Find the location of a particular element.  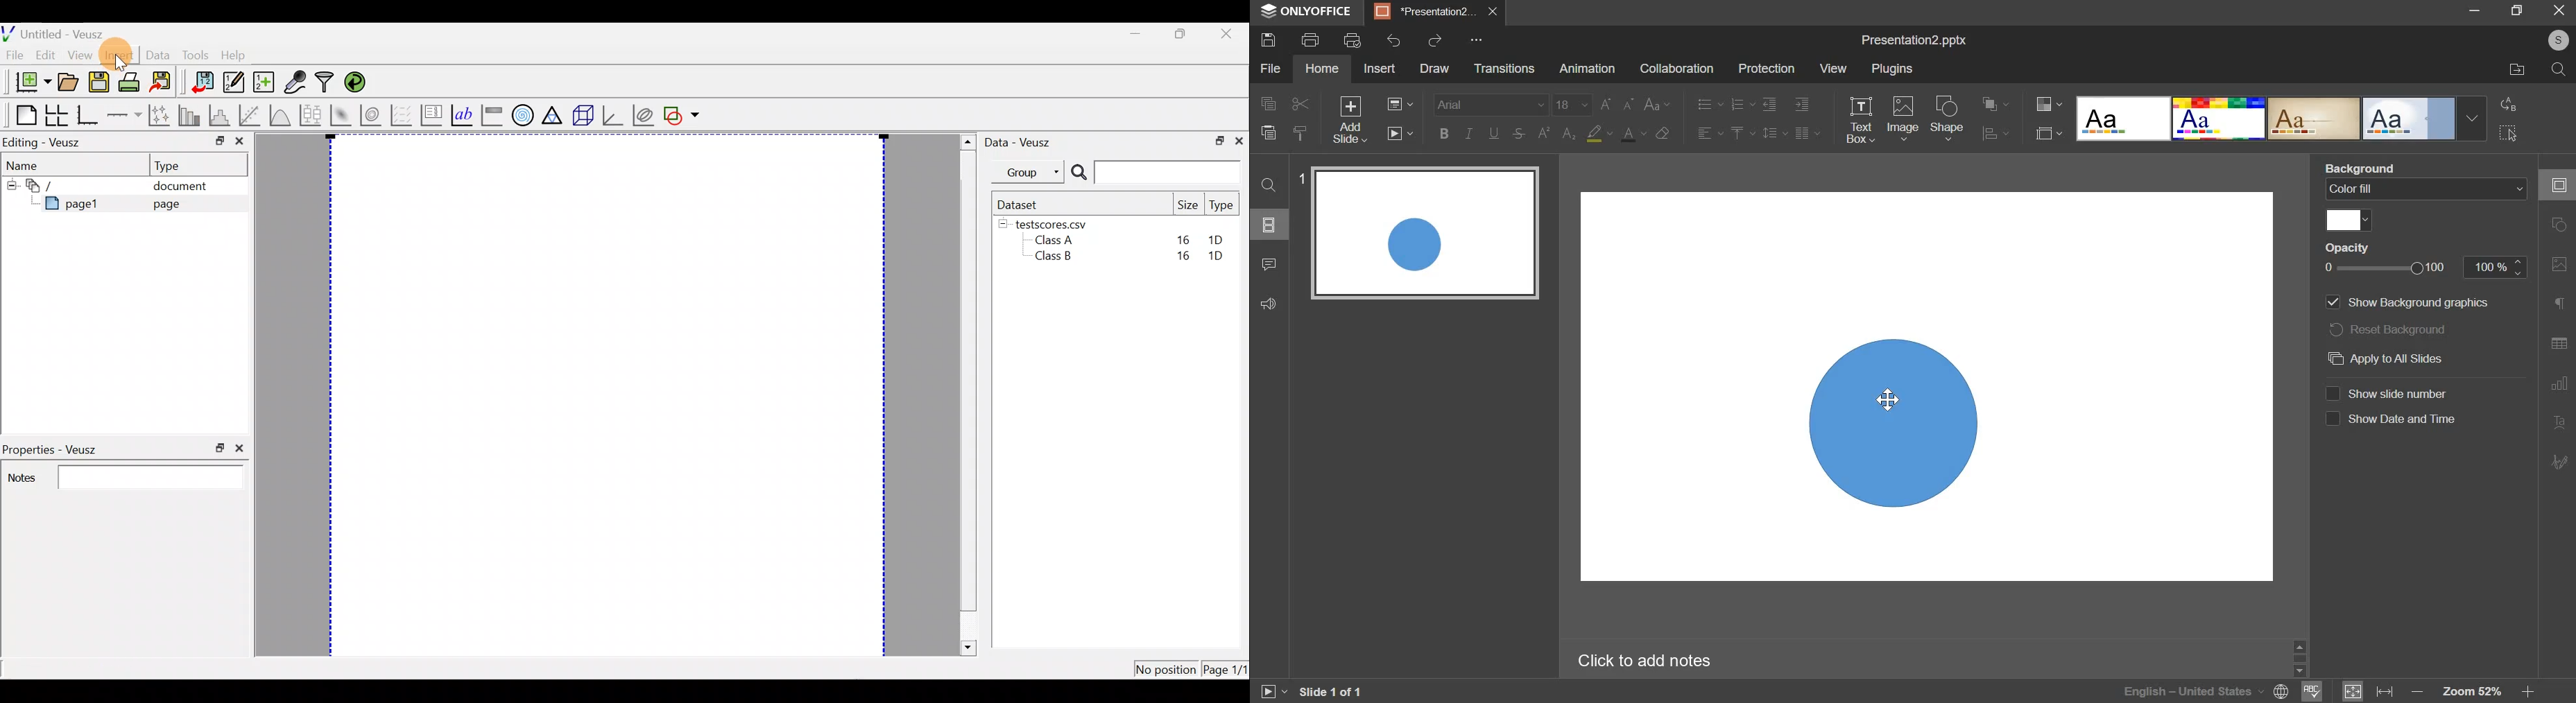

right side bar is located at coordinates (2556, 323).